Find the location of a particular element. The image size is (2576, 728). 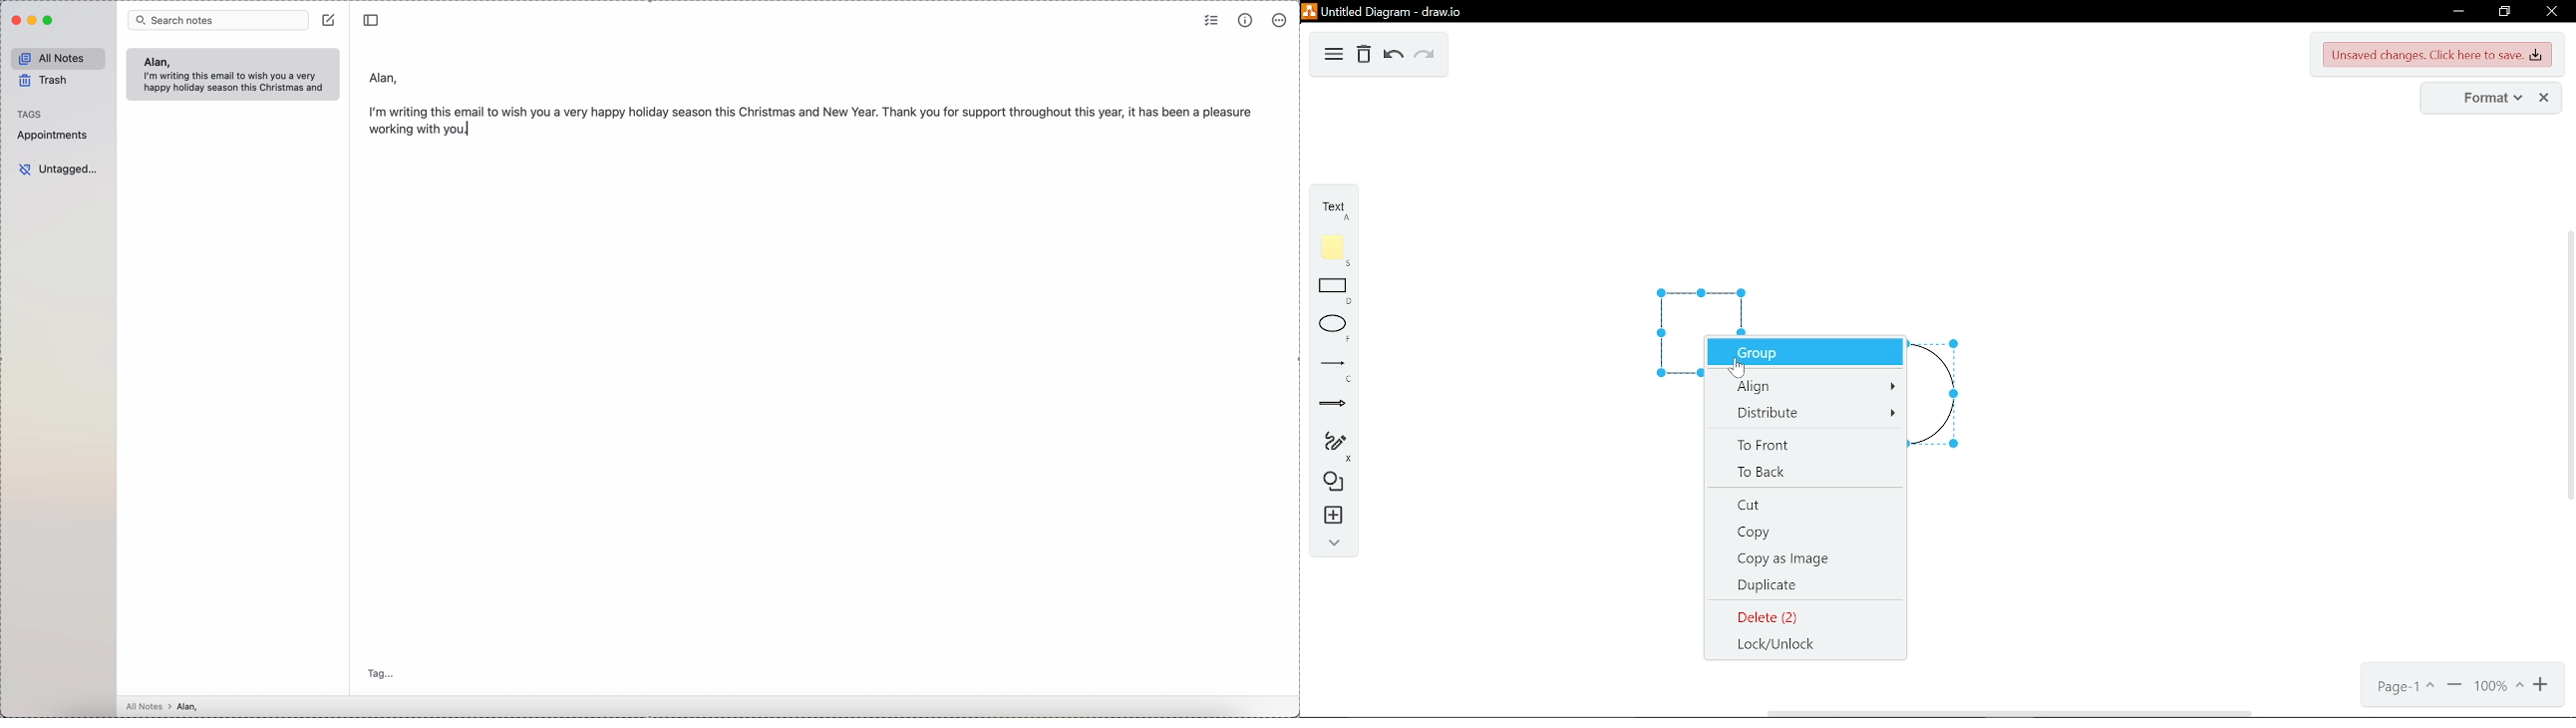

current zoom is located at coordinates (2498, 688).